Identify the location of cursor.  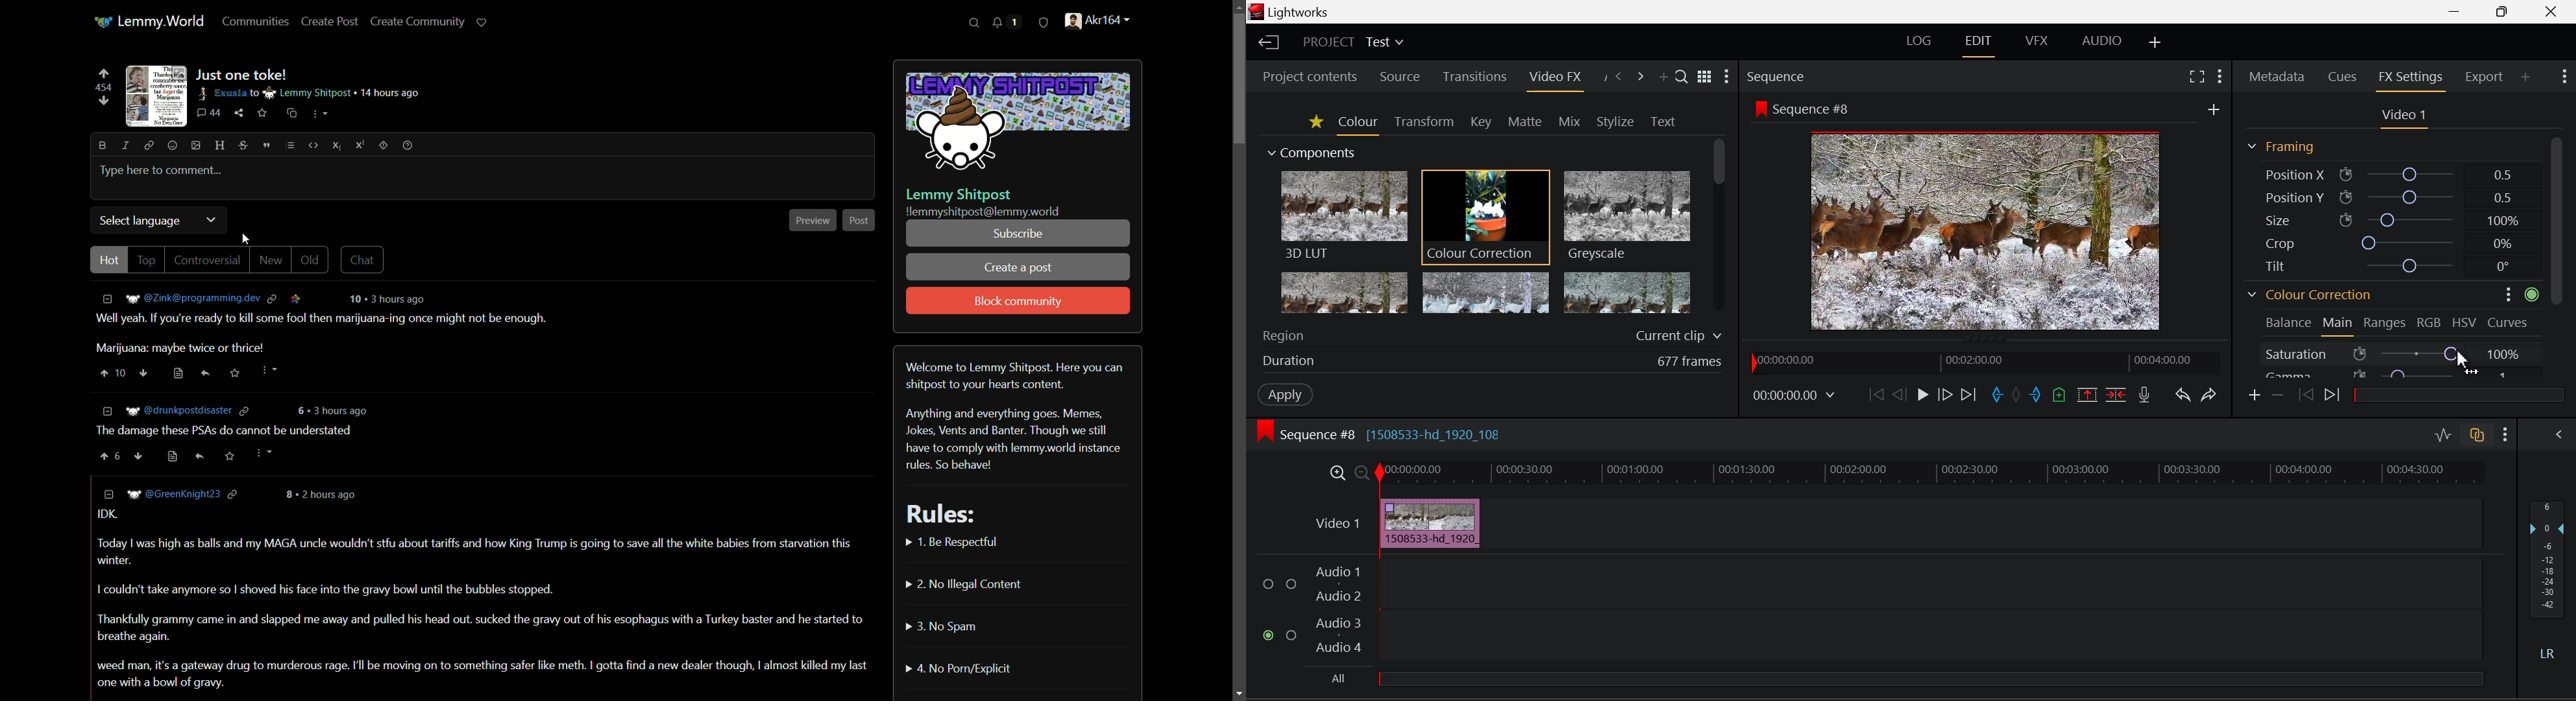
(243, 240).